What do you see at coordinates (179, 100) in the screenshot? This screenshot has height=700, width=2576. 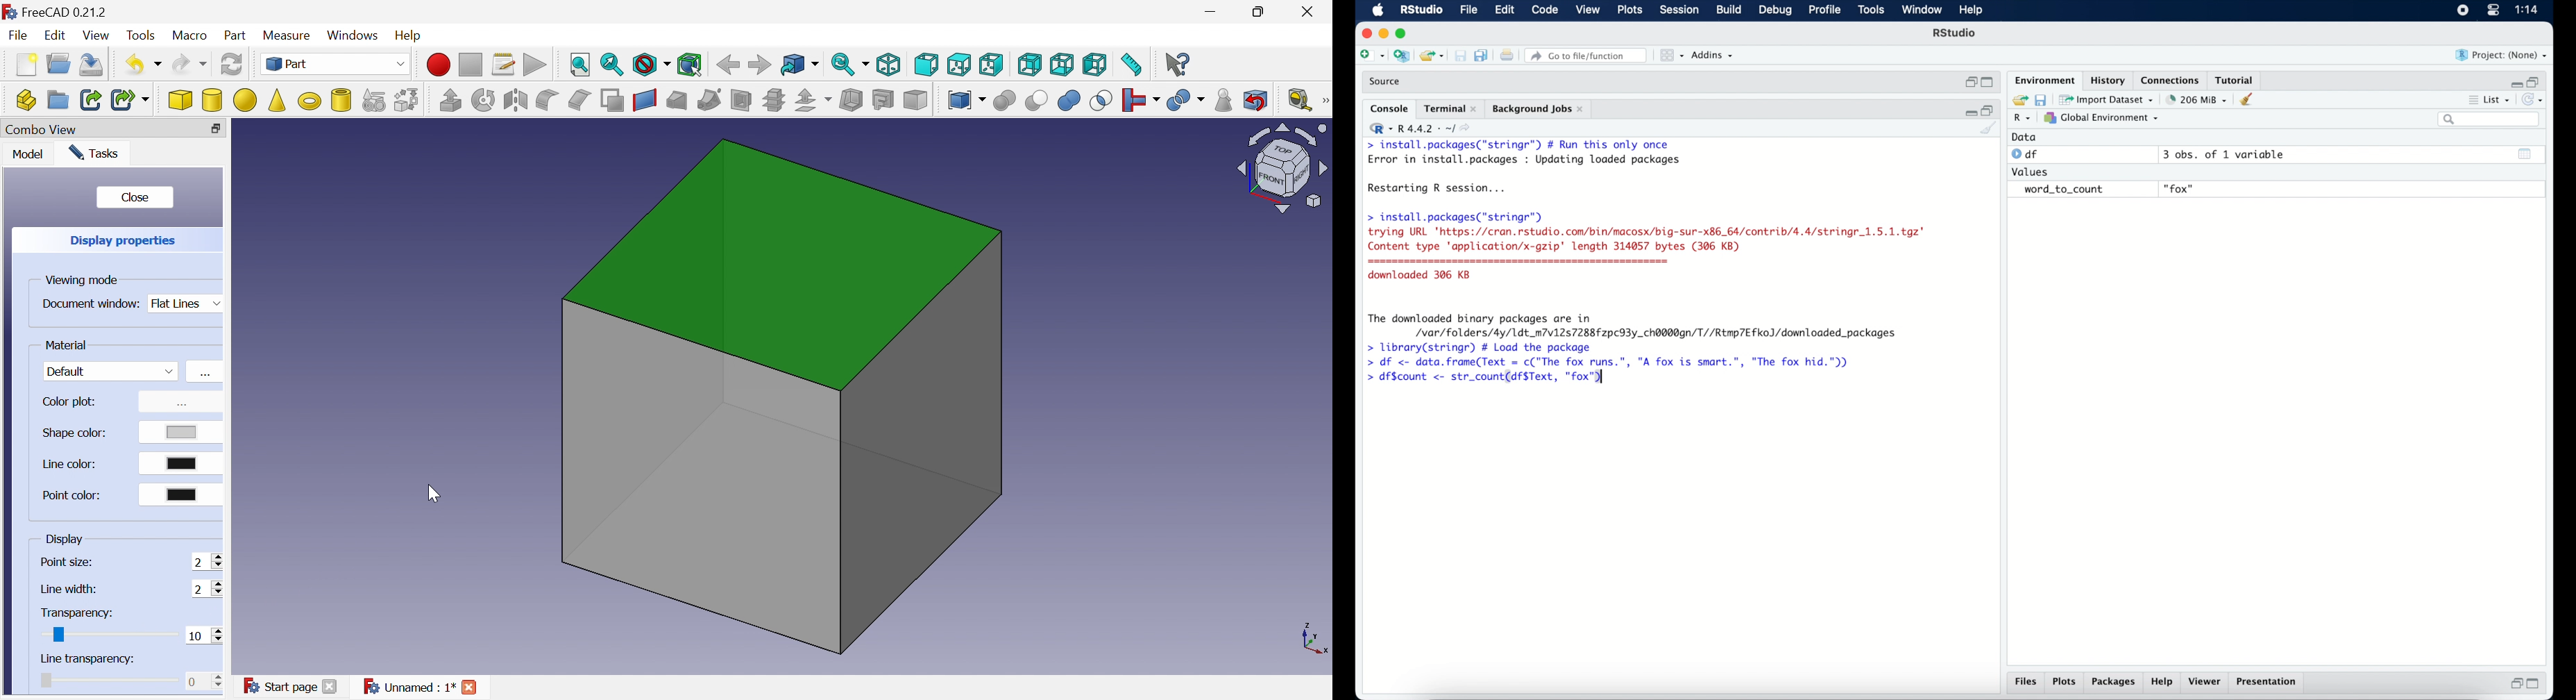 I see `Cube` at bounding box center [179, 100].